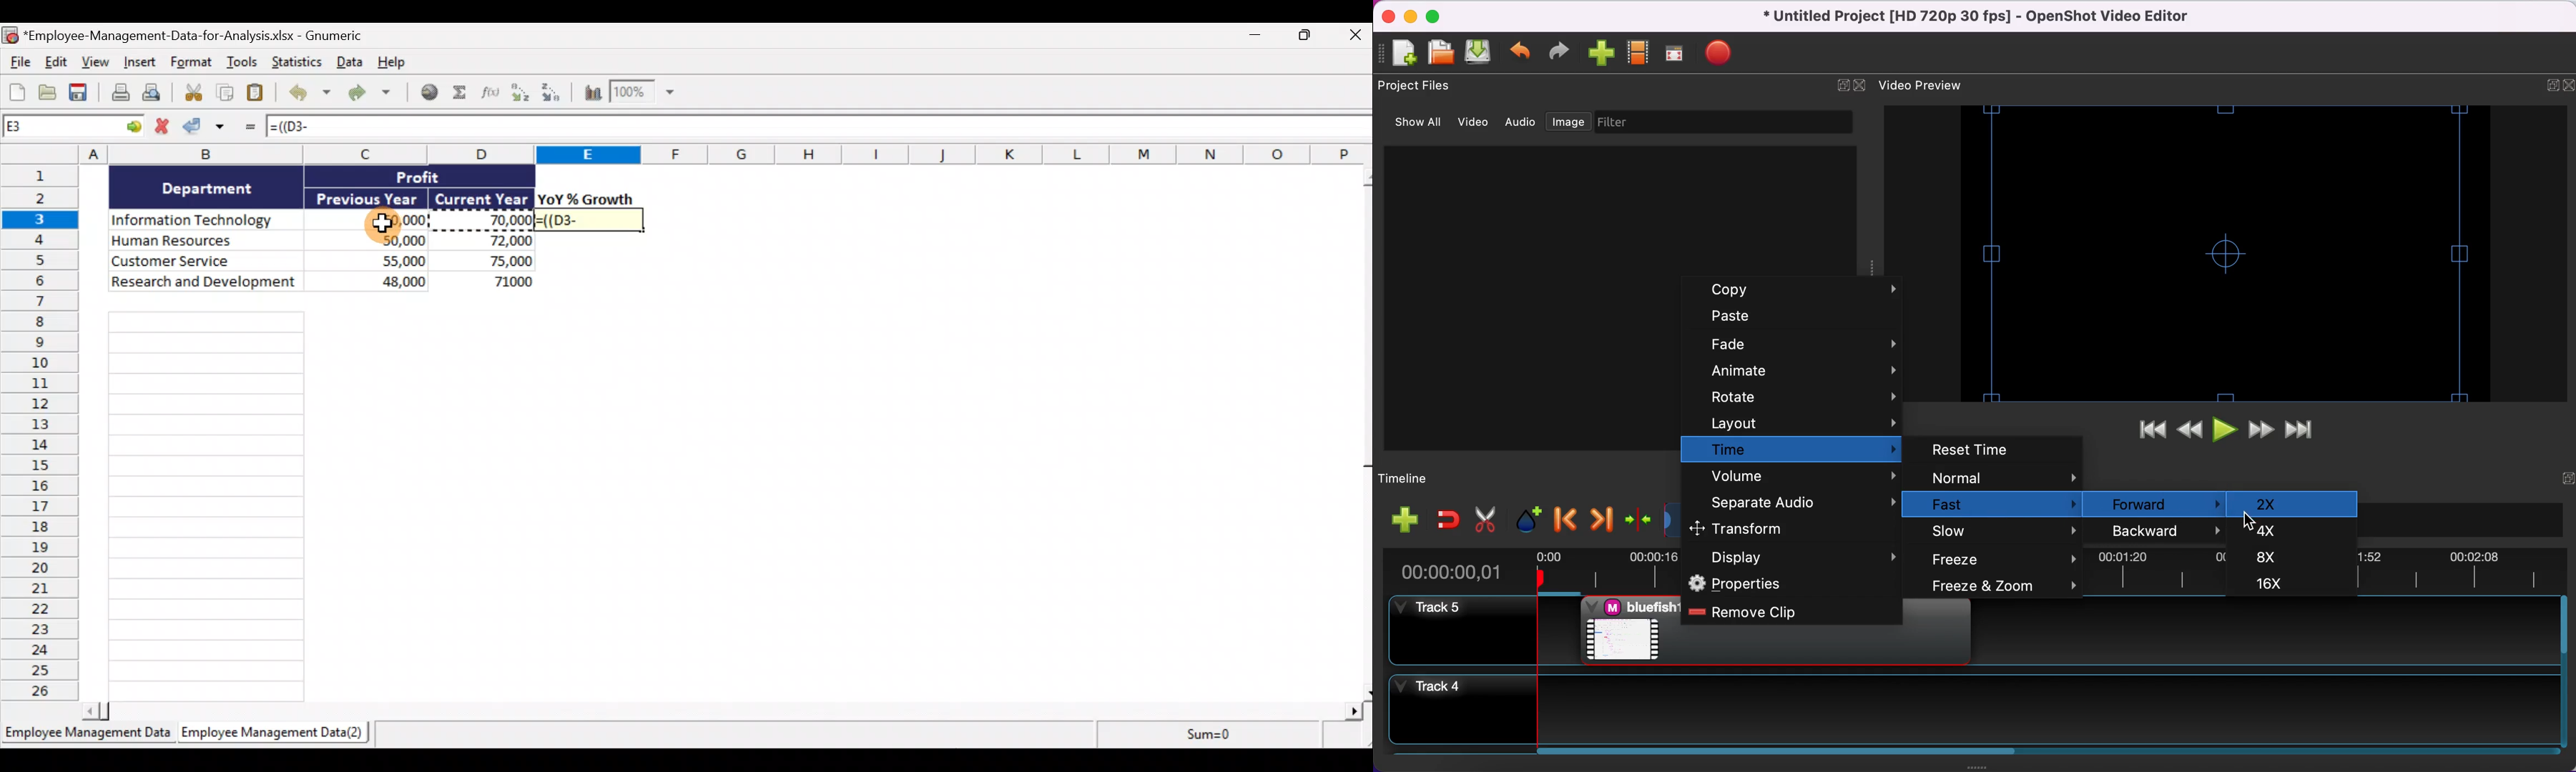 Image resolution: width=2576 pixels, height=784 pixels. What do you see at coordinates (2224, 254) in the screenshot?
I see `video preview` at bounding box center [2224, 254].